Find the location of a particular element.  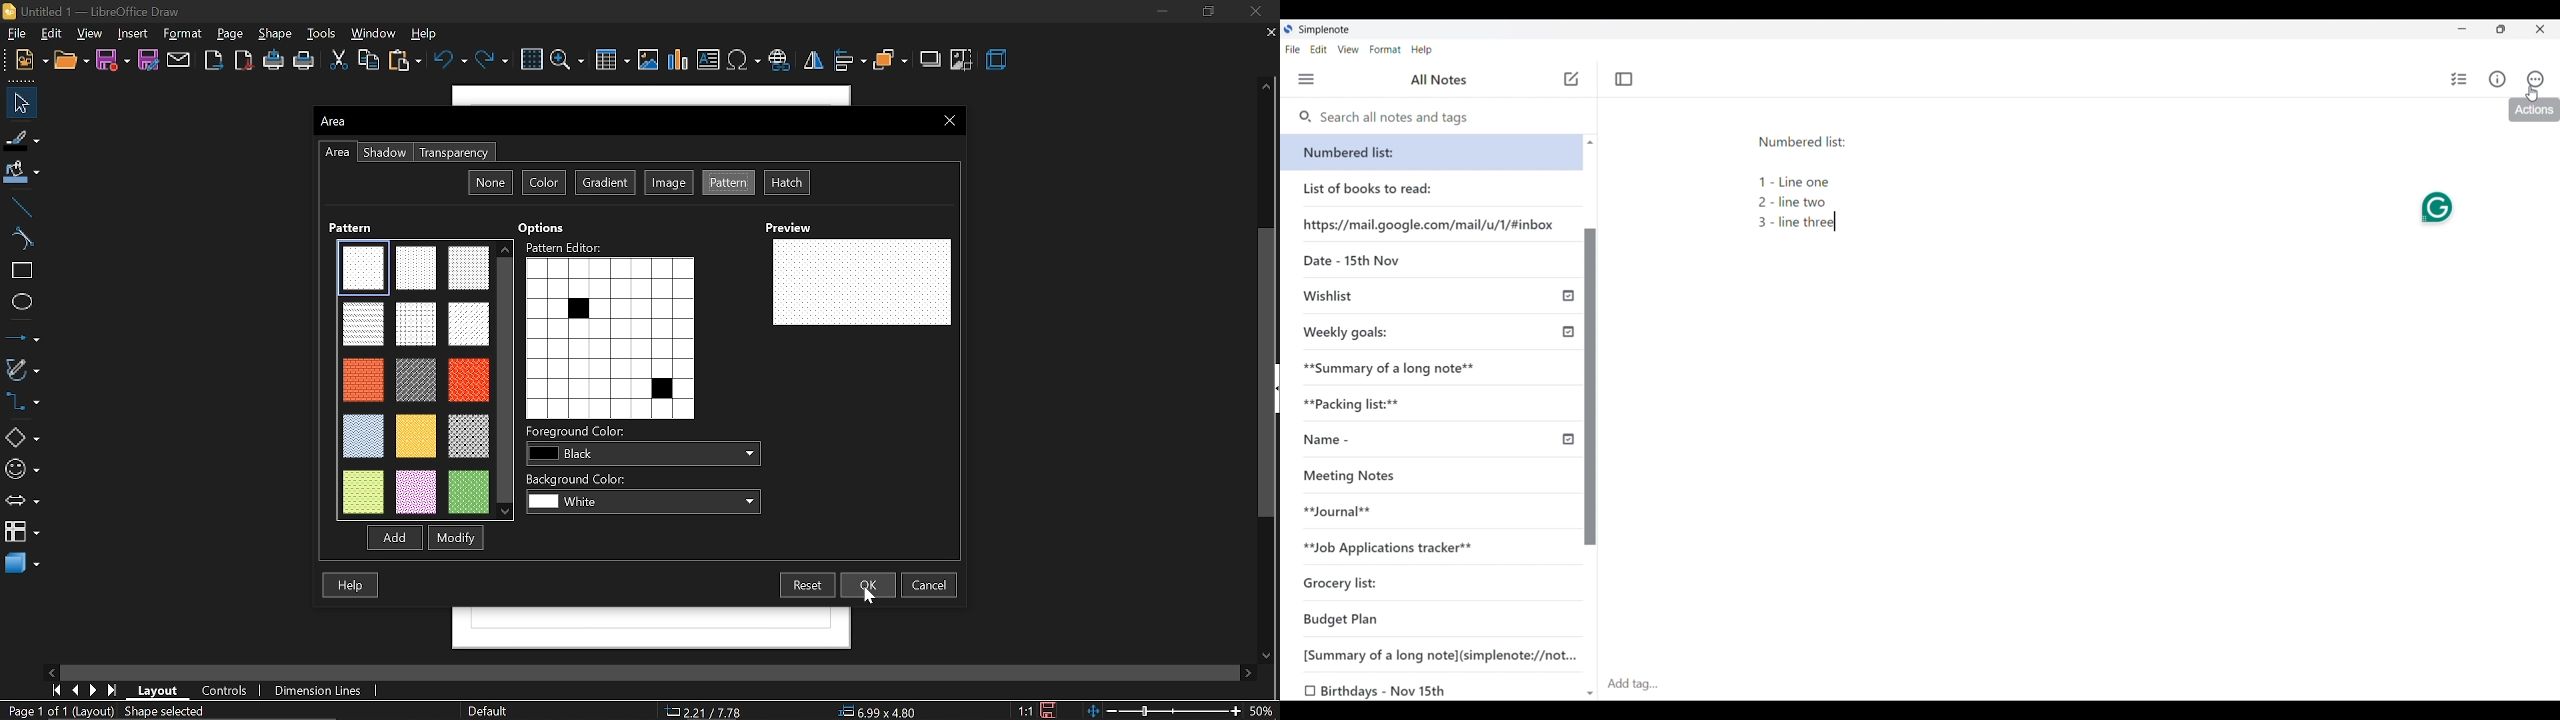

Add note is located at coordinates (1571, 79).